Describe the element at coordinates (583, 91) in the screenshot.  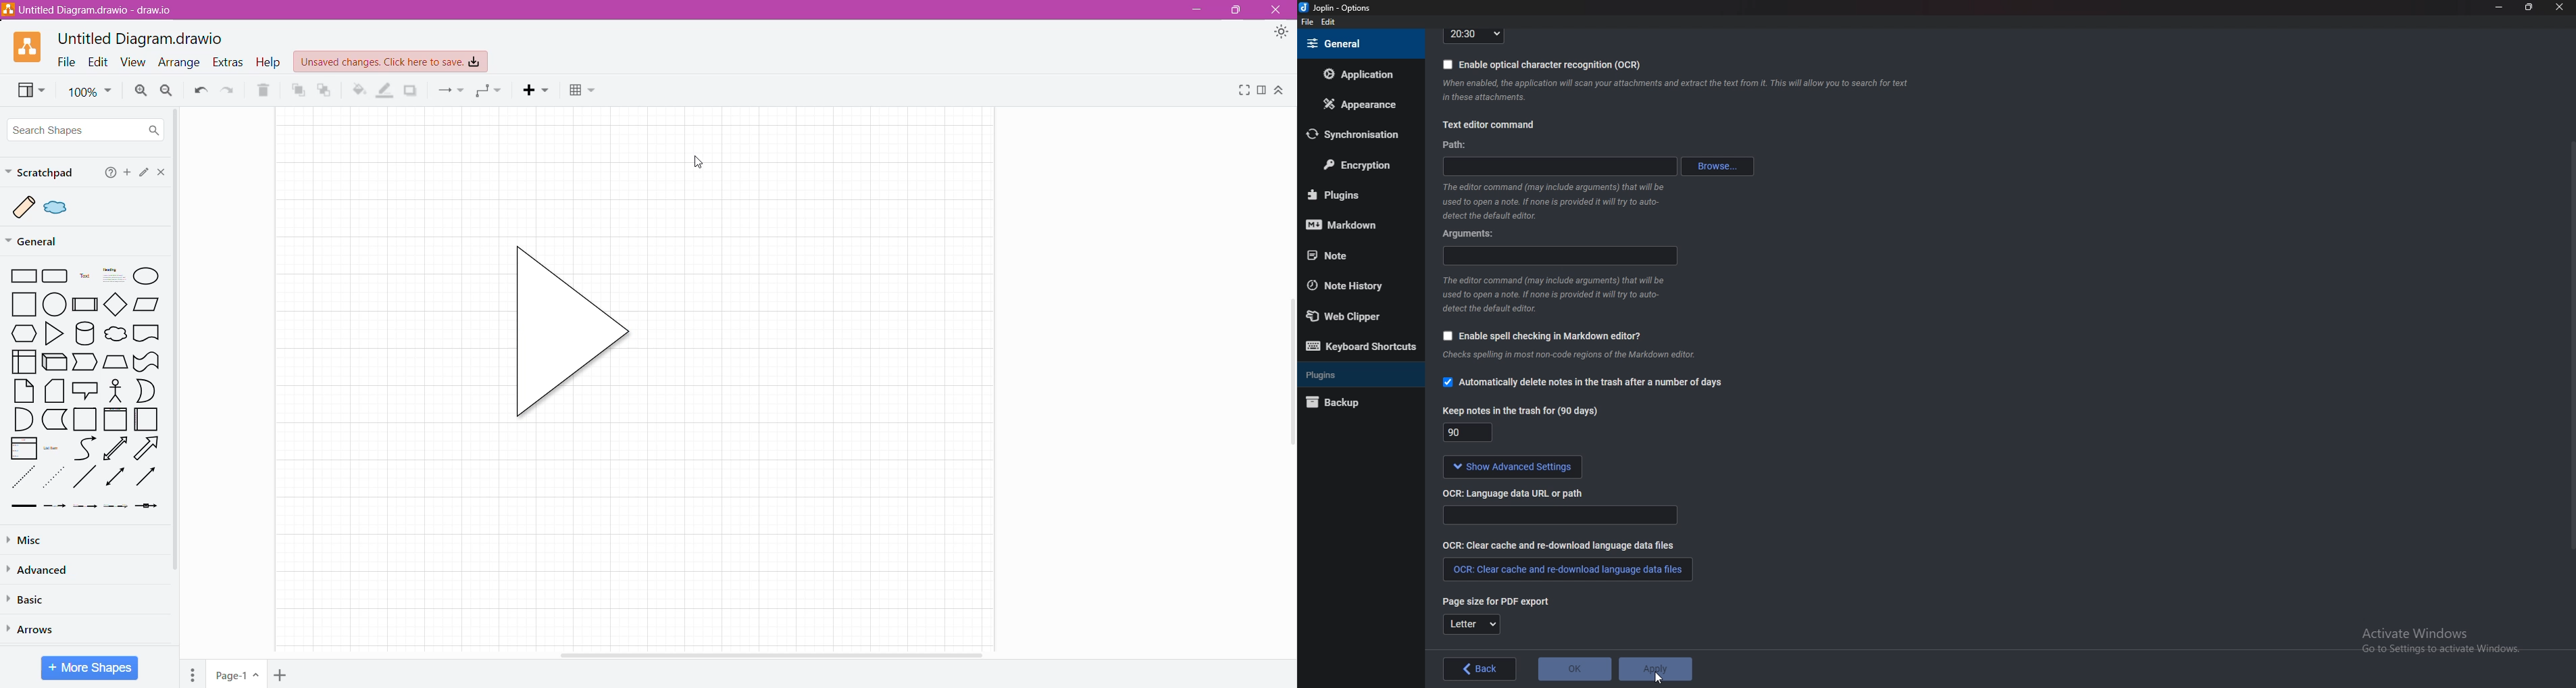
I see `Table` at that location.